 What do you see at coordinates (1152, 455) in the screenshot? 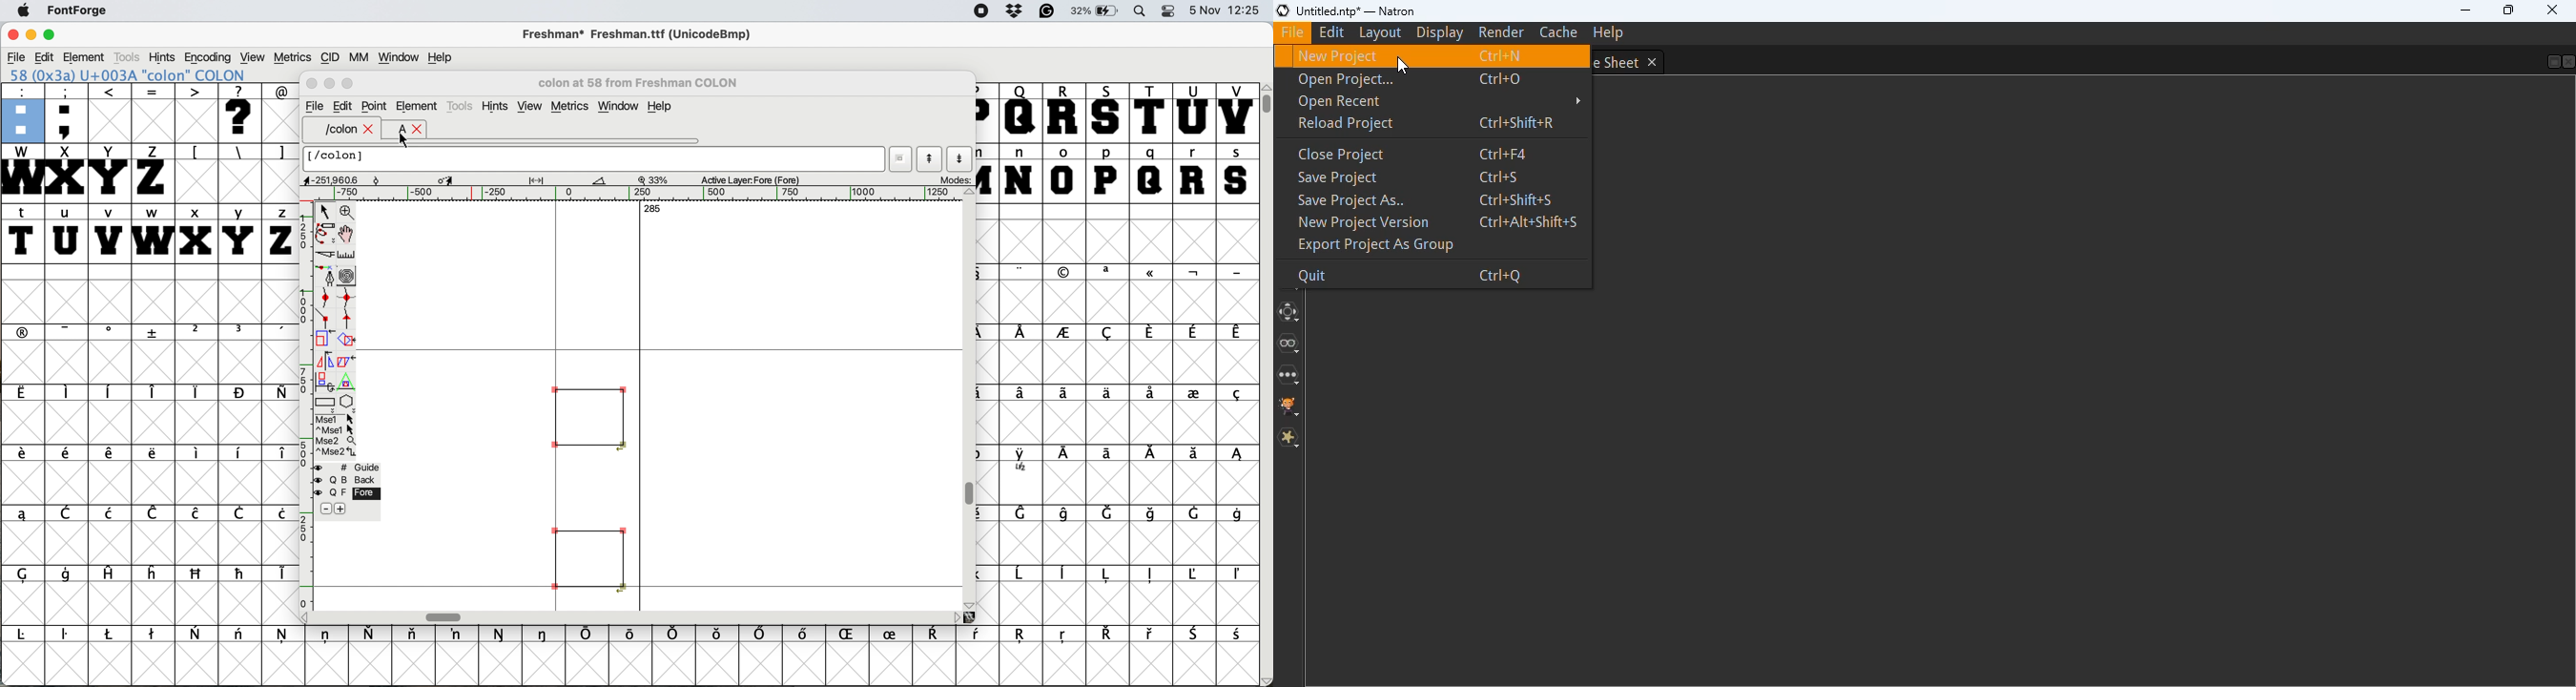
I see `symbol` at bounding box center [1152, 455].